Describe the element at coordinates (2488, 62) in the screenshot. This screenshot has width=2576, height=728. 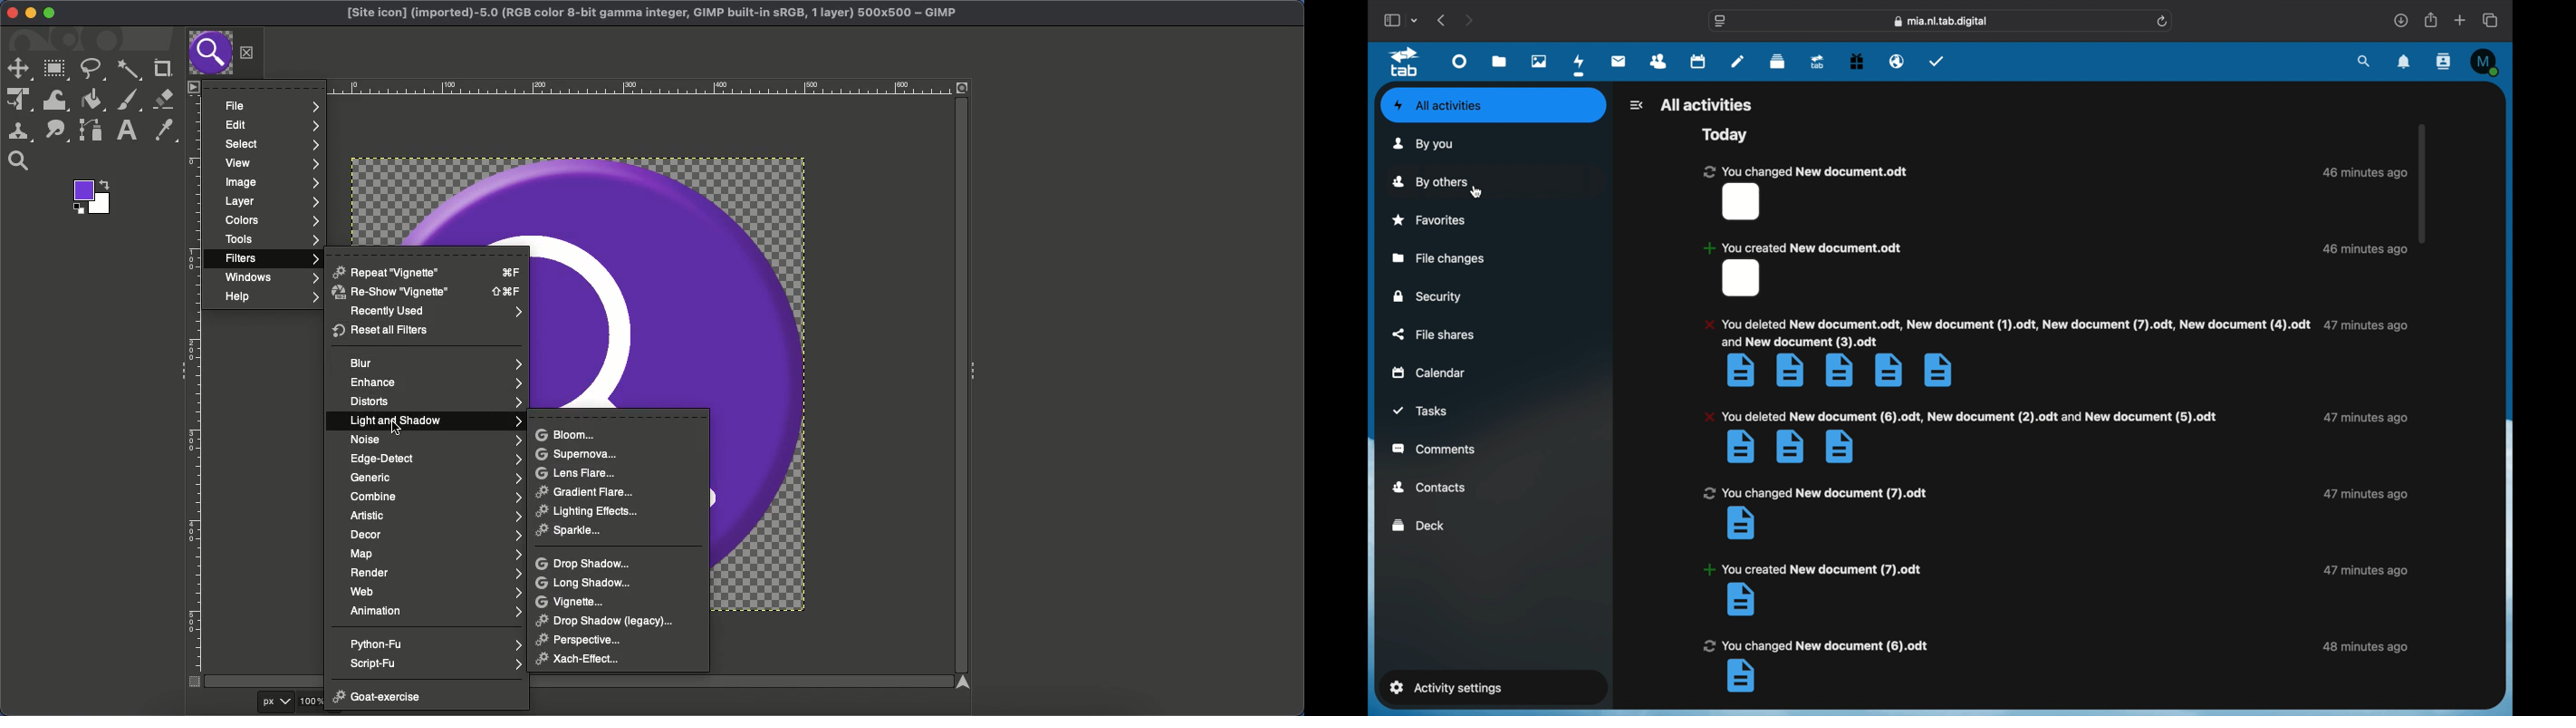
I see `M` at that location.